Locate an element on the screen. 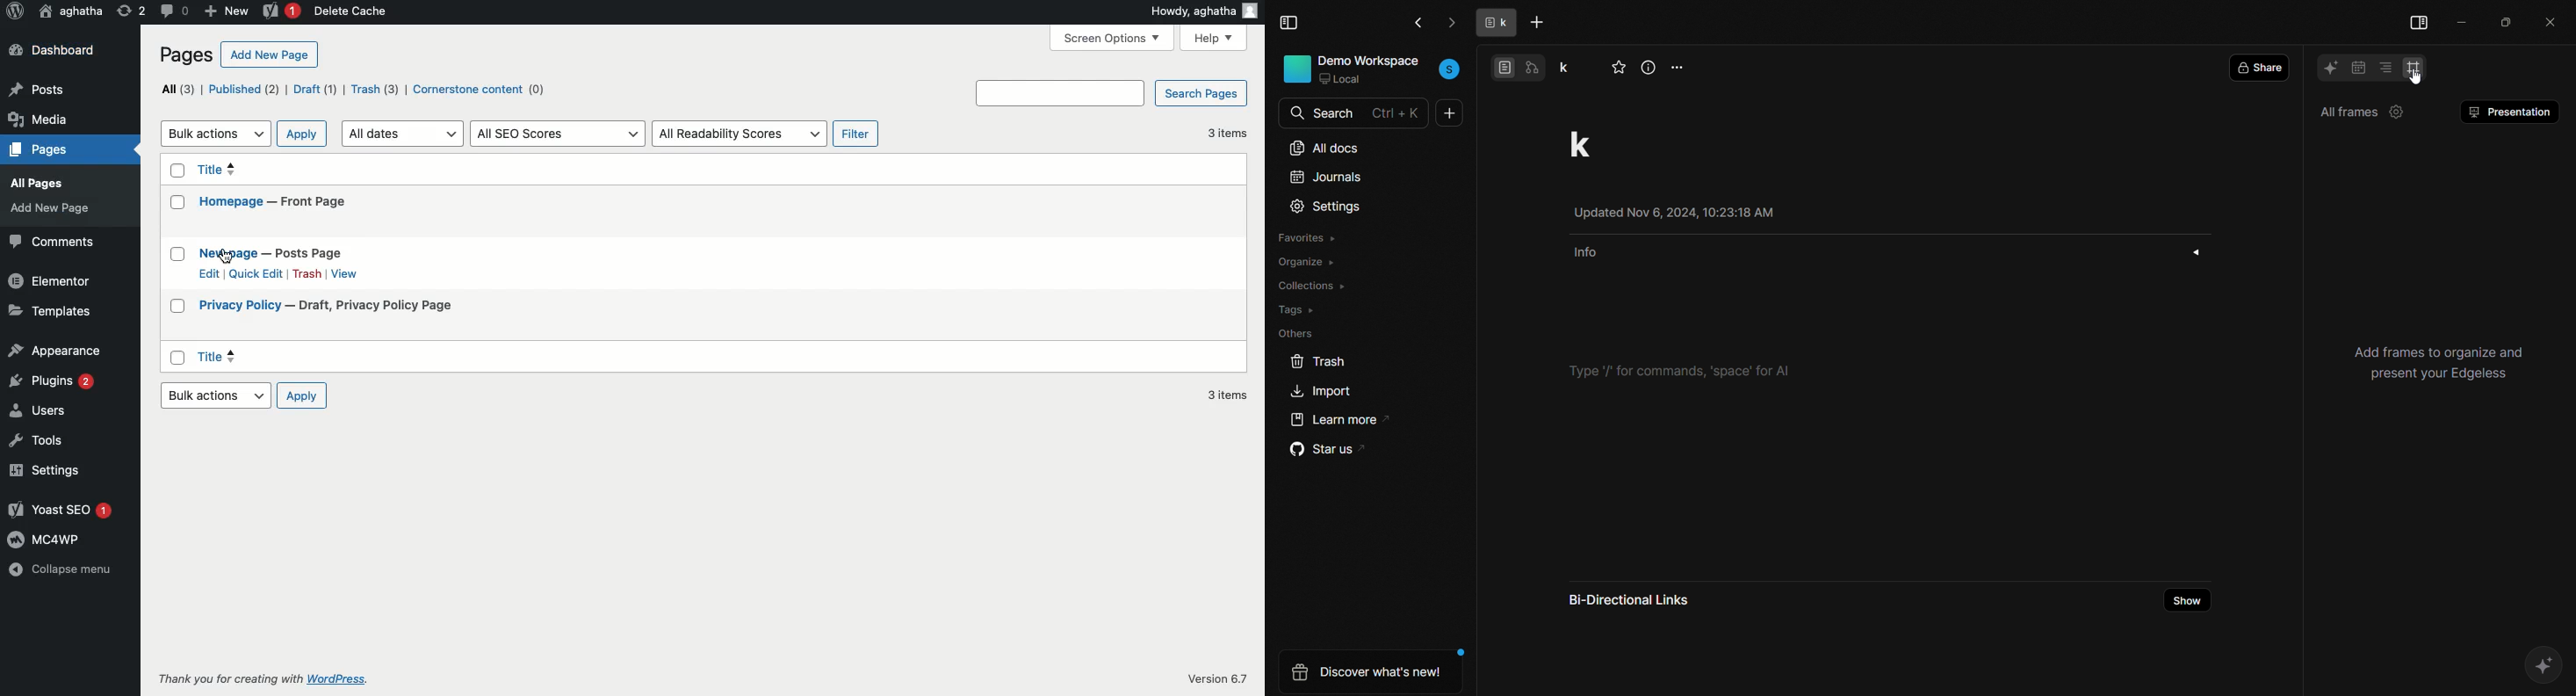 This screenshot has height=700, width=2576. Checkbox is located at coordinates (175, 203).